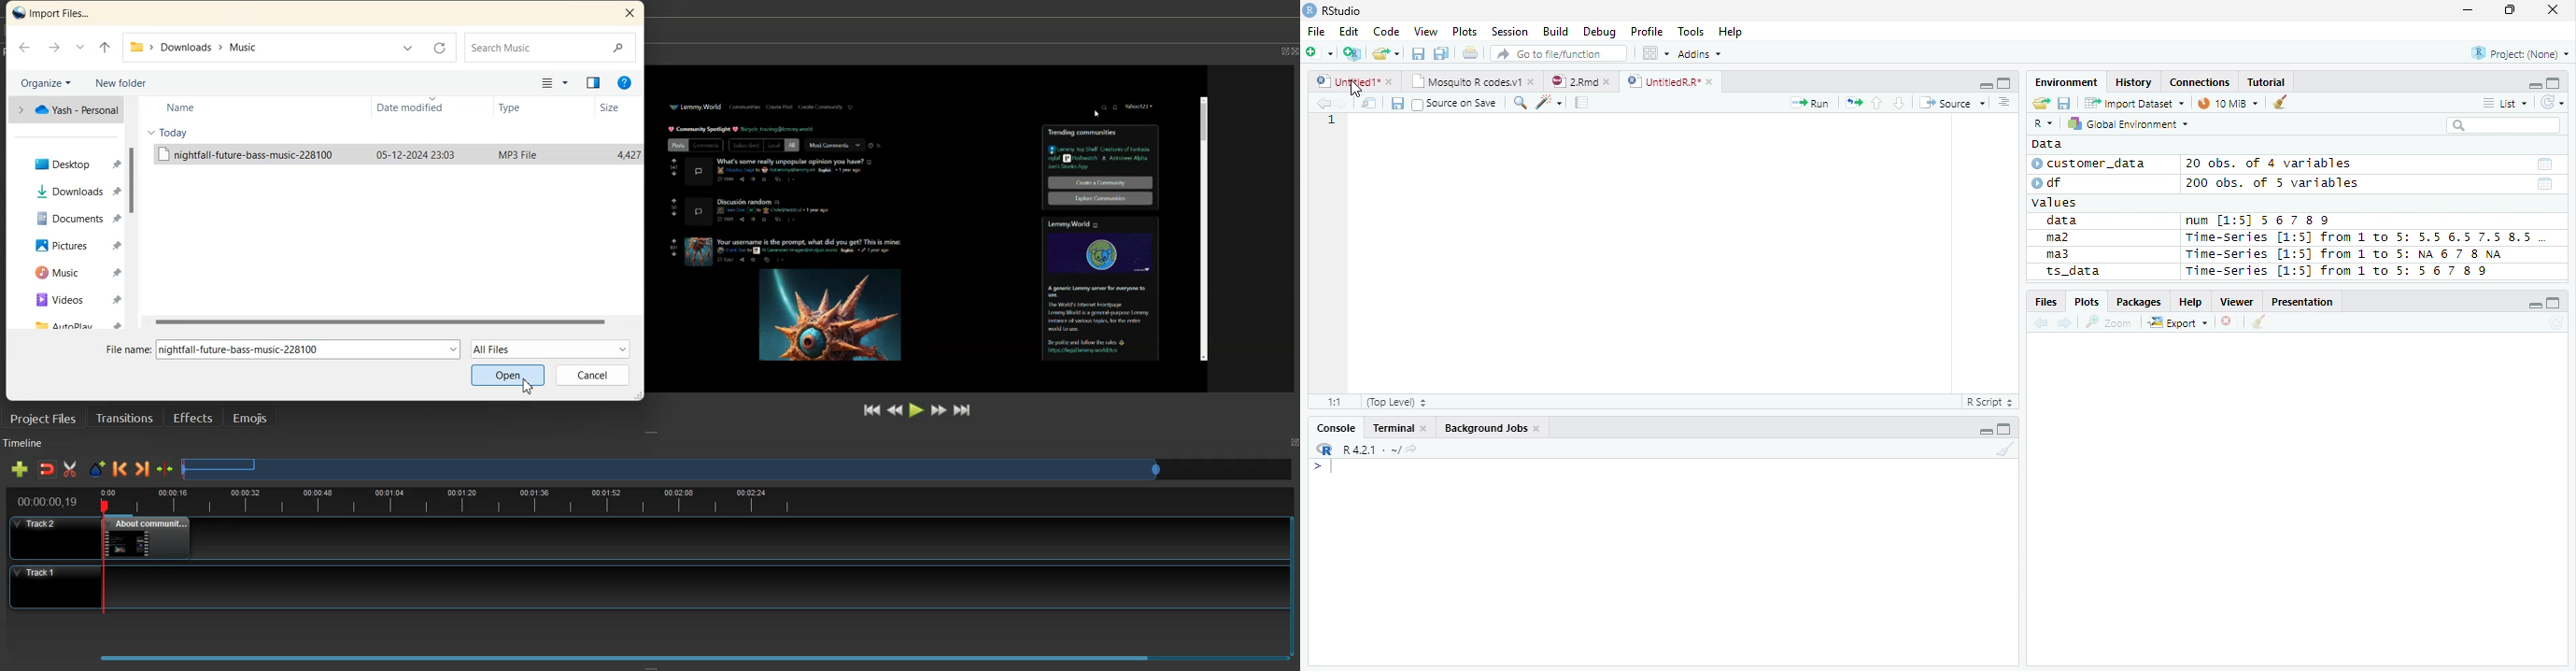  What do you see at coordinates (1387, 52) in the screenshot?
I see `Open Folder` at bounding box center [1387, 52].